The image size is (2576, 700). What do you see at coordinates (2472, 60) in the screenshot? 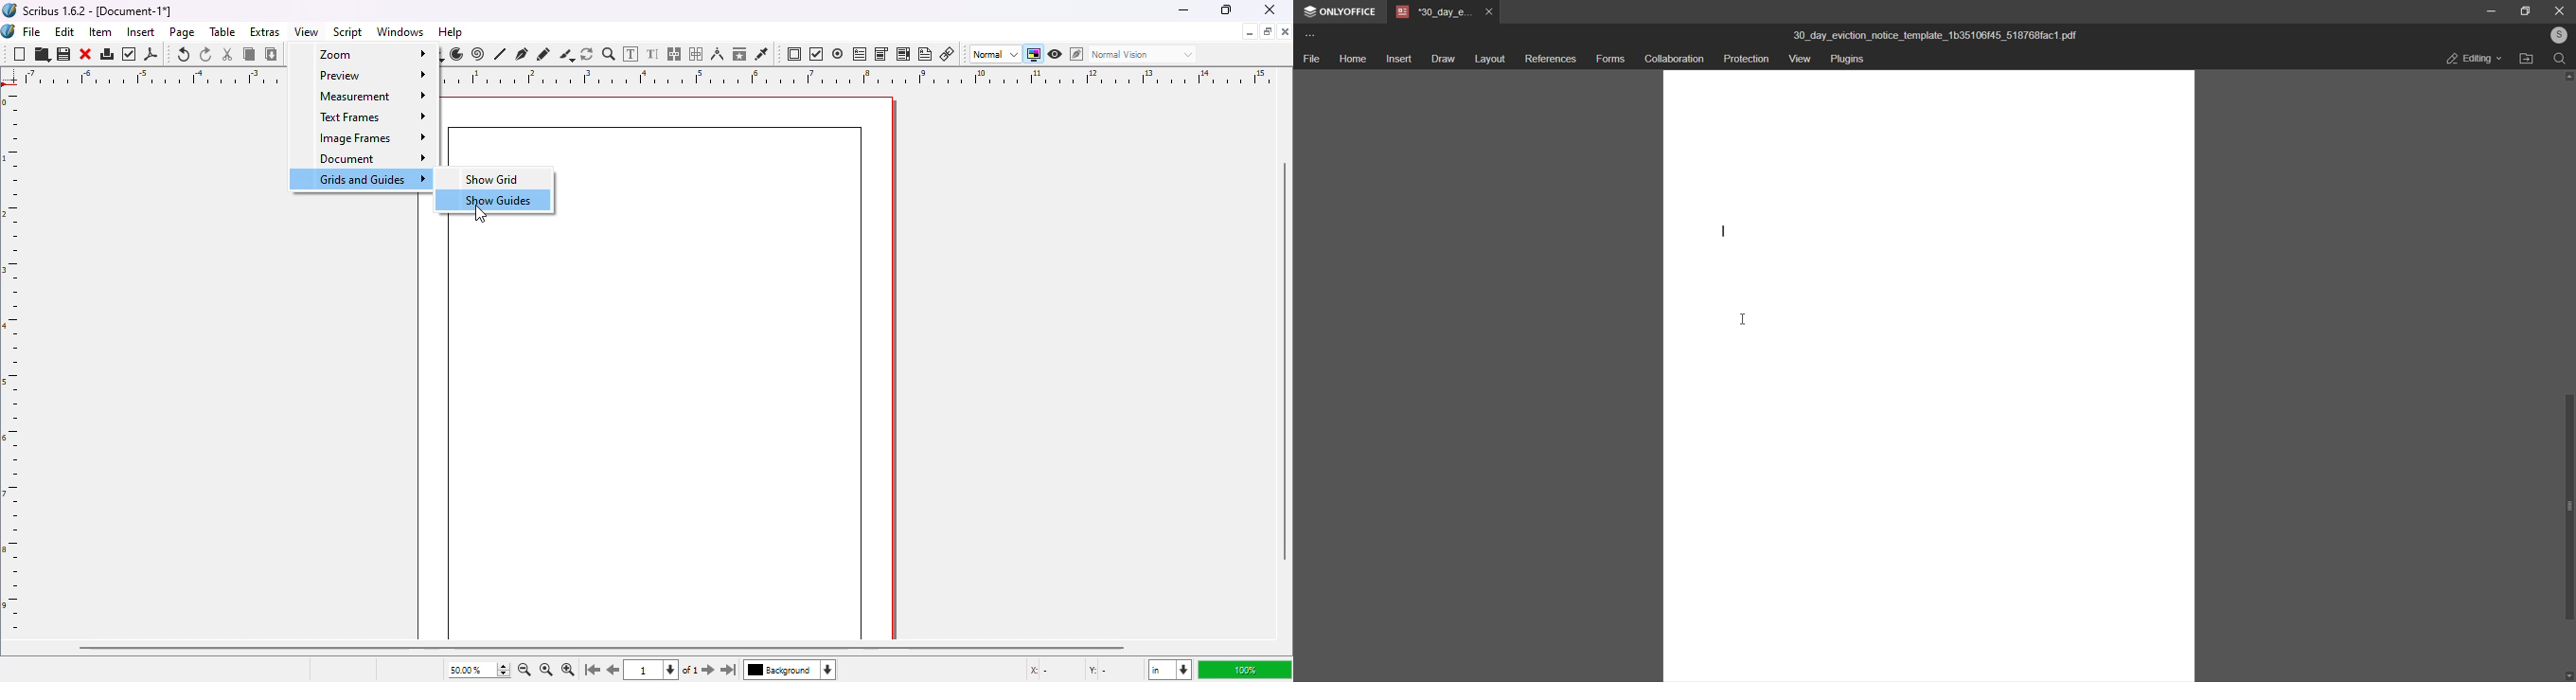
I see `editing` at bounding box center [2472, 60].